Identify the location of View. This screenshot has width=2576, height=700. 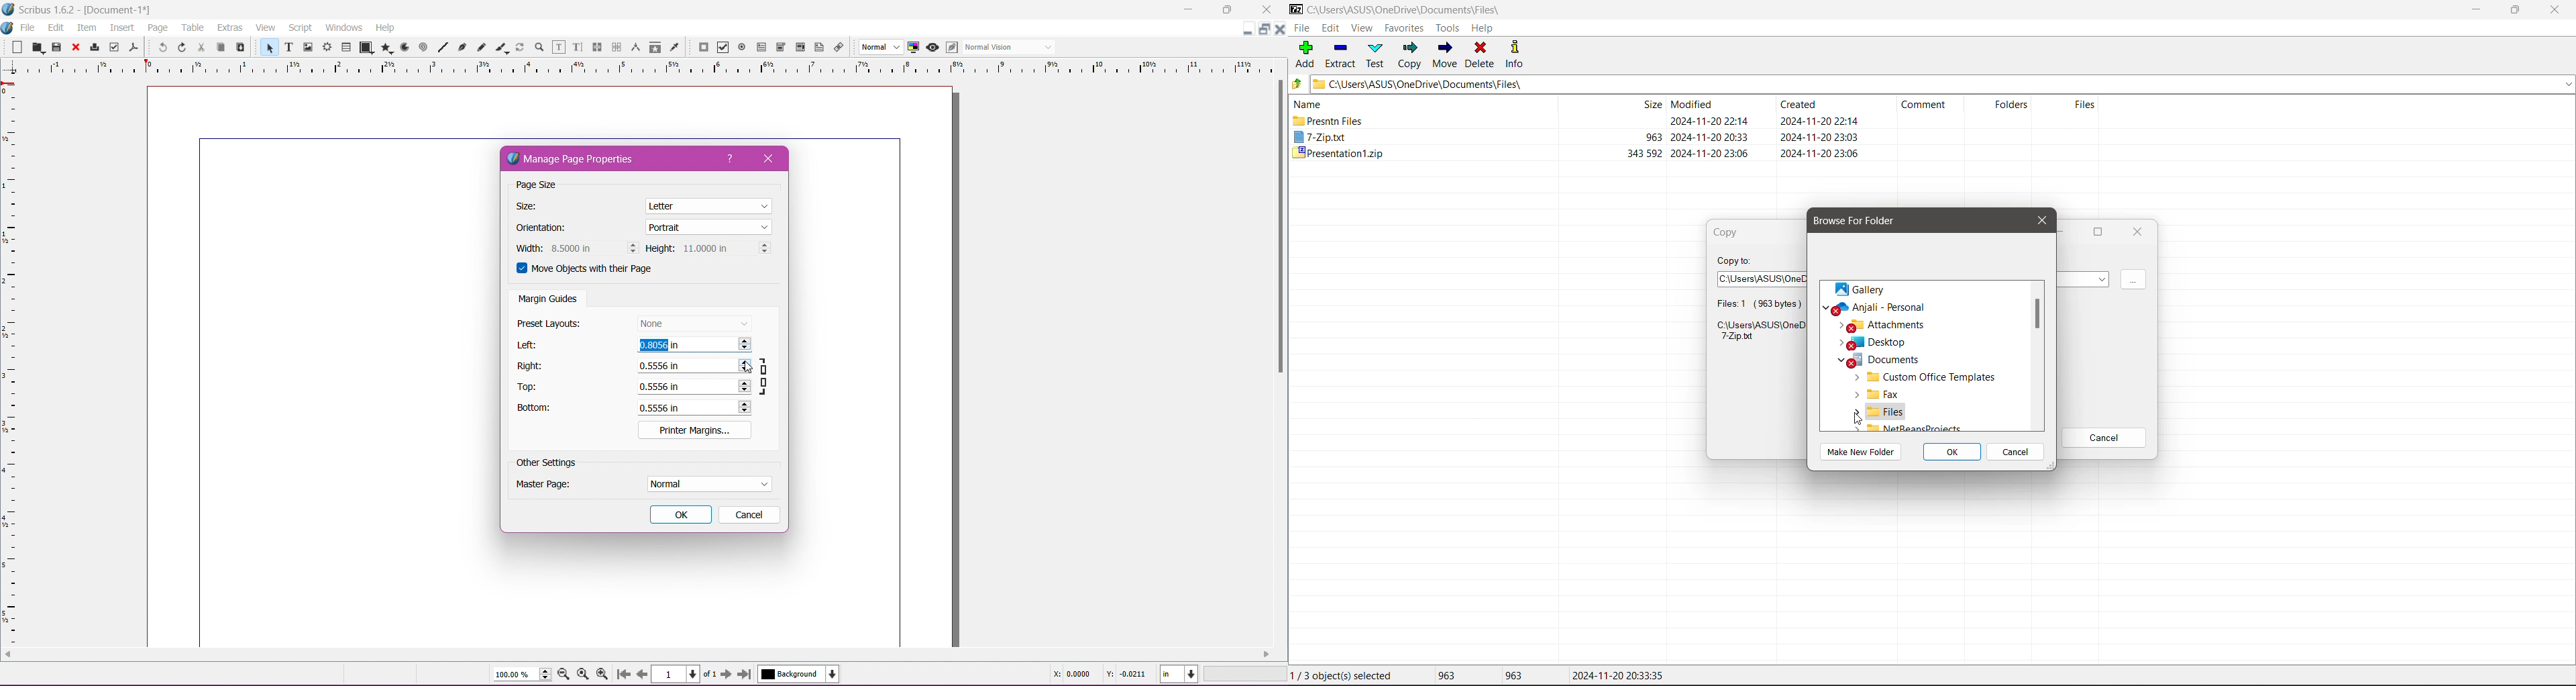
(265, 28).